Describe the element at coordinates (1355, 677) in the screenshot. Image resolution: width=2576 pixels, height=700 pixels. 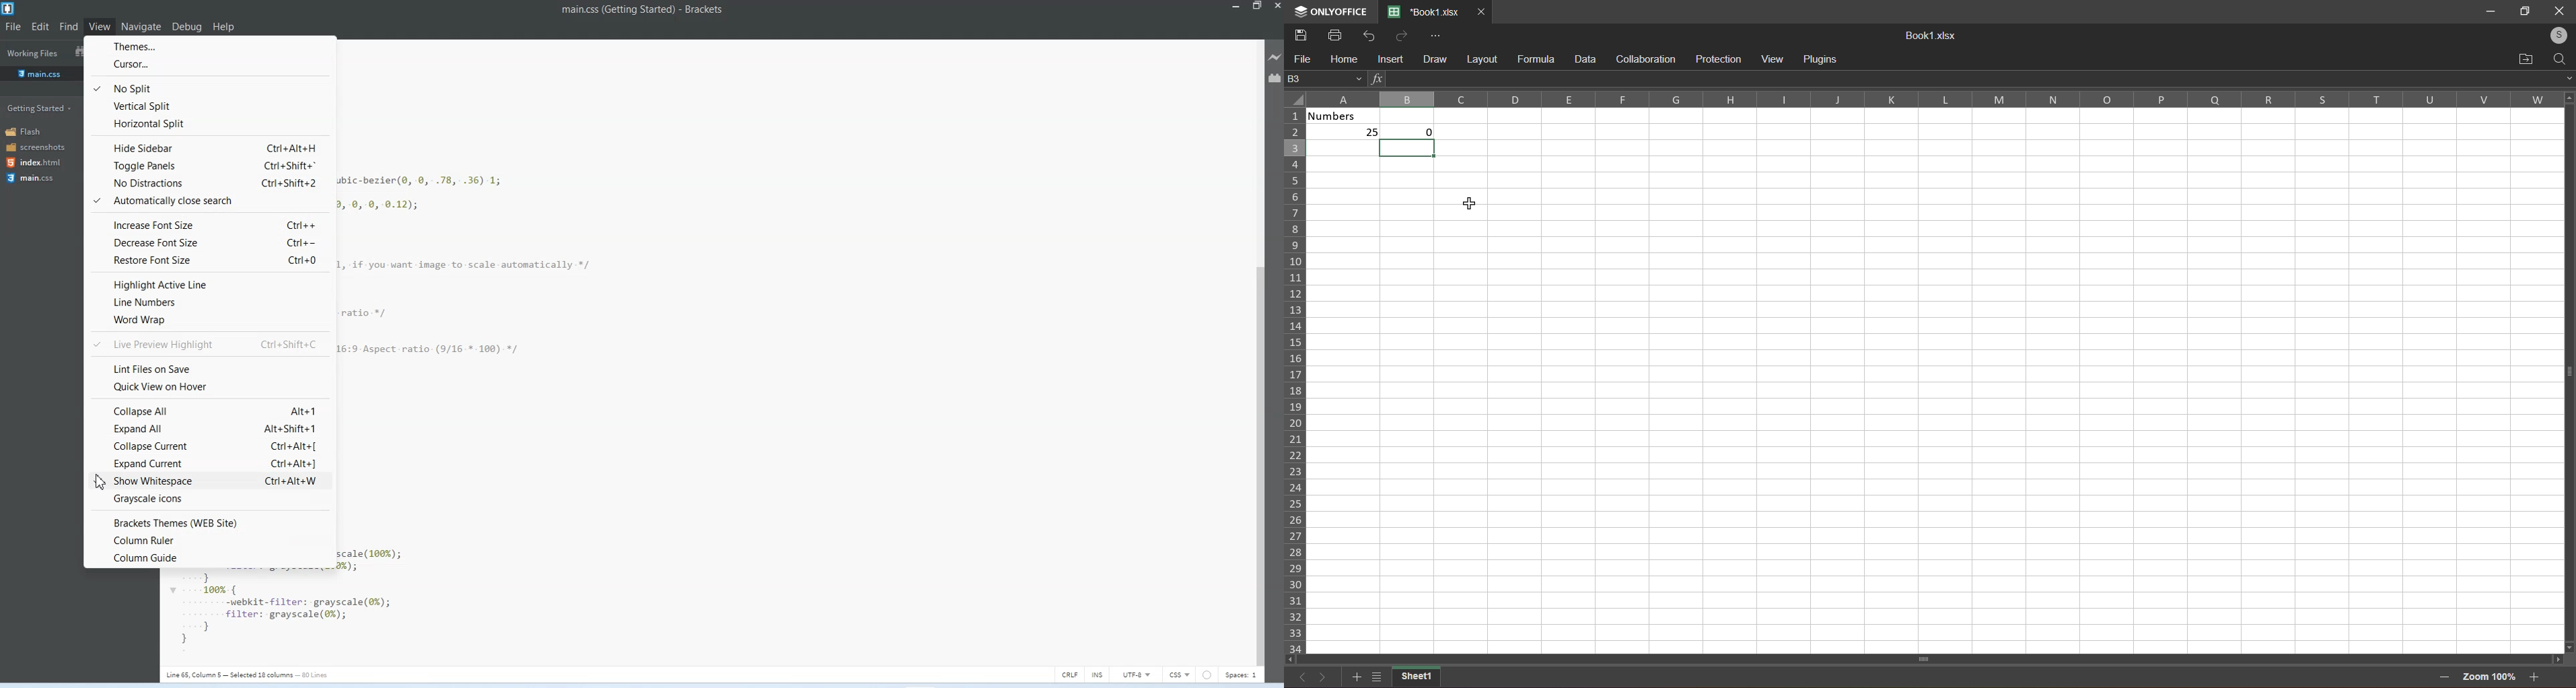
I see `add sheet` at that location.